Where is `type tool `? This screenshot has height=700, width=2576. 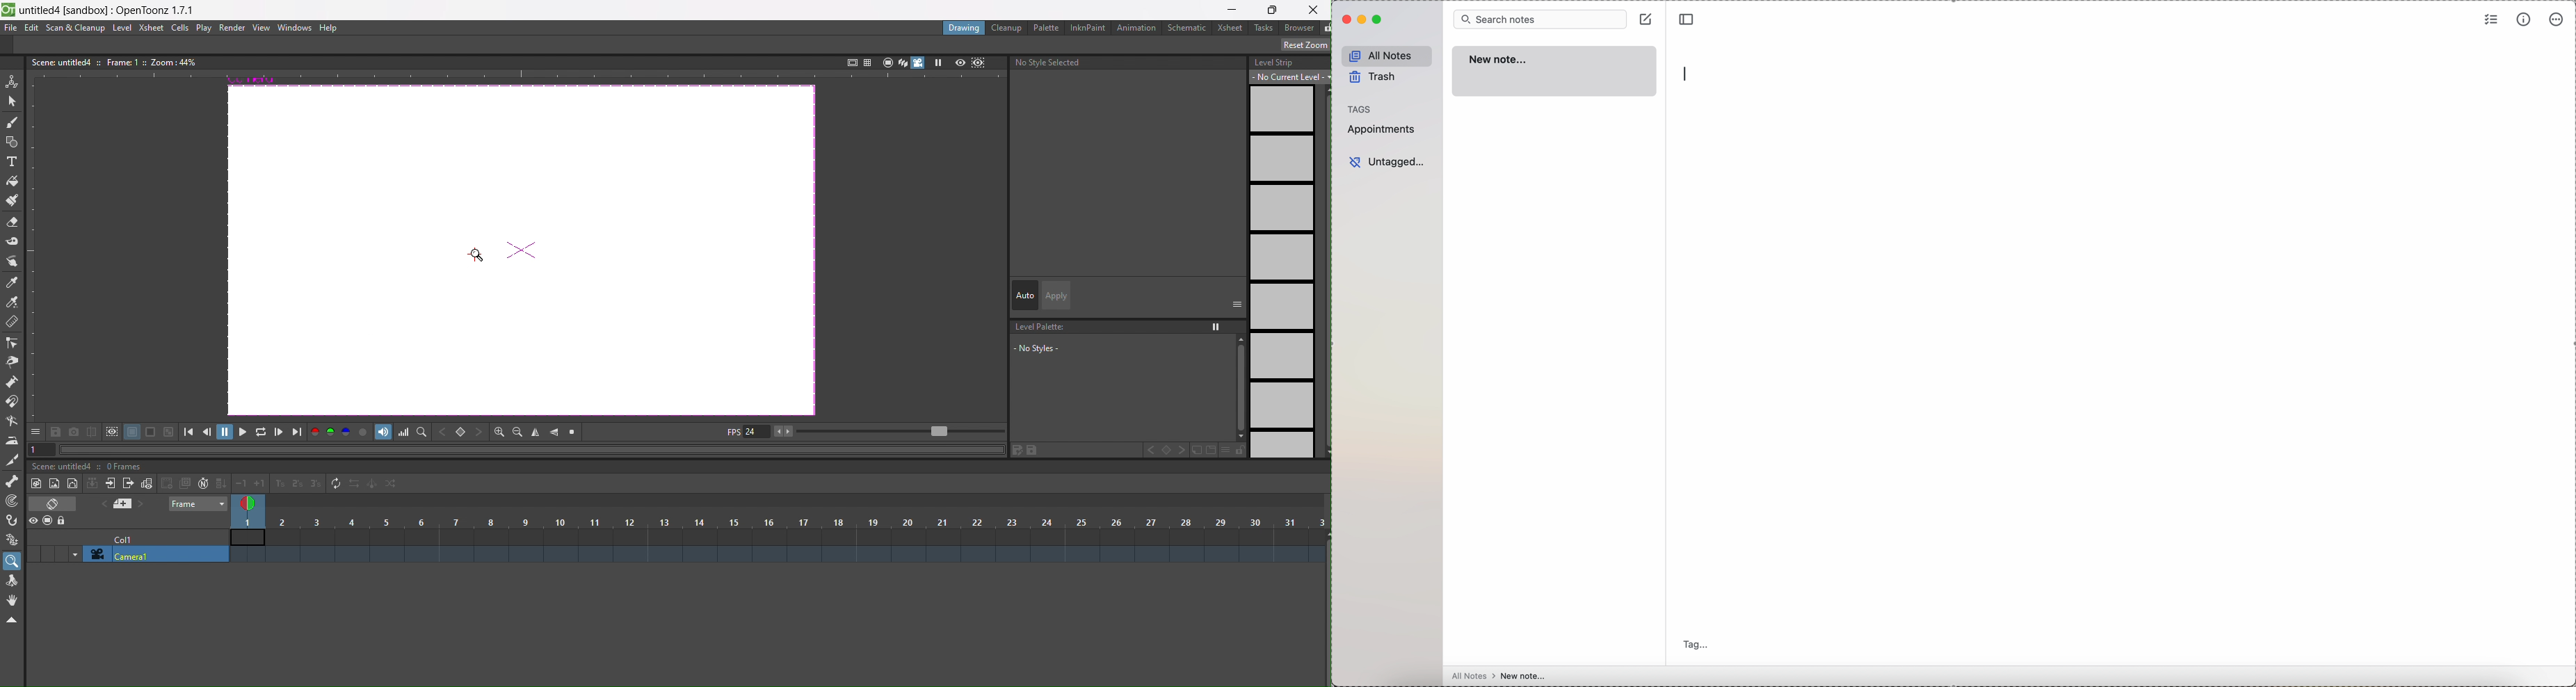 type tool  is located at coordinates (15, 161).